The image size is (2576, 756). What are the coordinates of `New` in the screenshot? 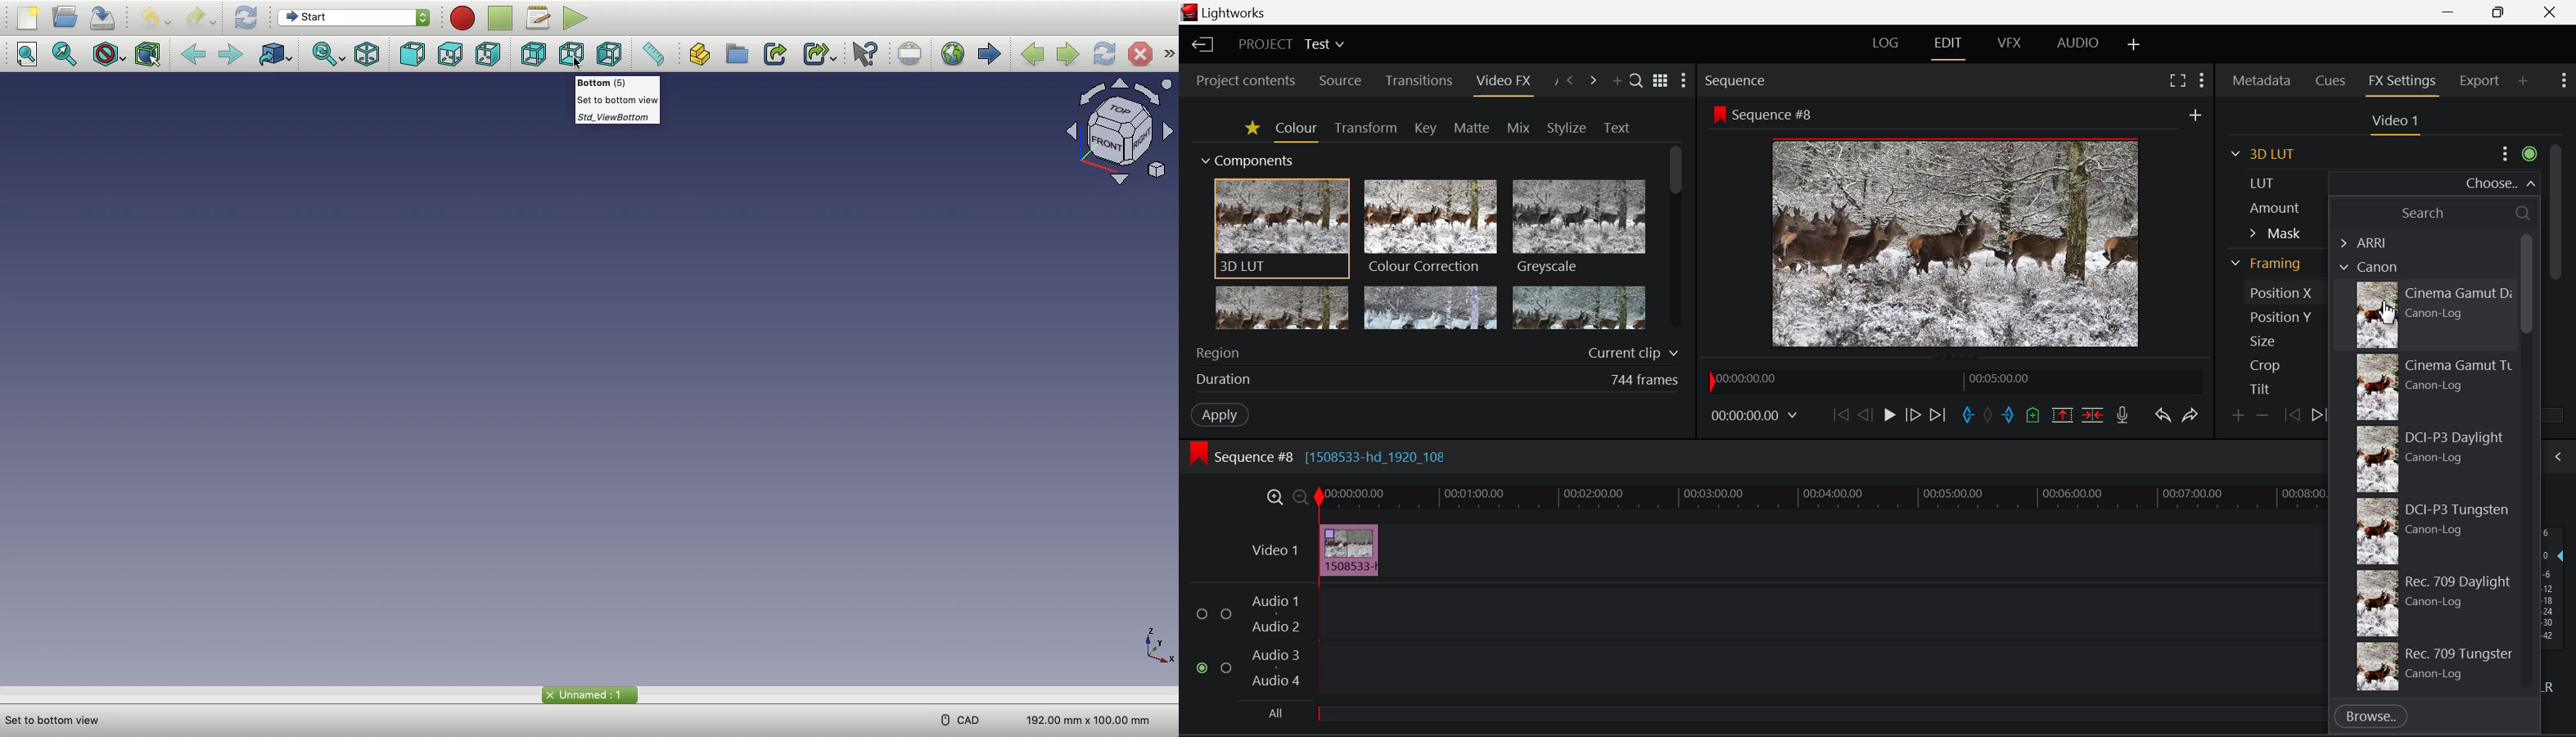 It's located at (29, 20).